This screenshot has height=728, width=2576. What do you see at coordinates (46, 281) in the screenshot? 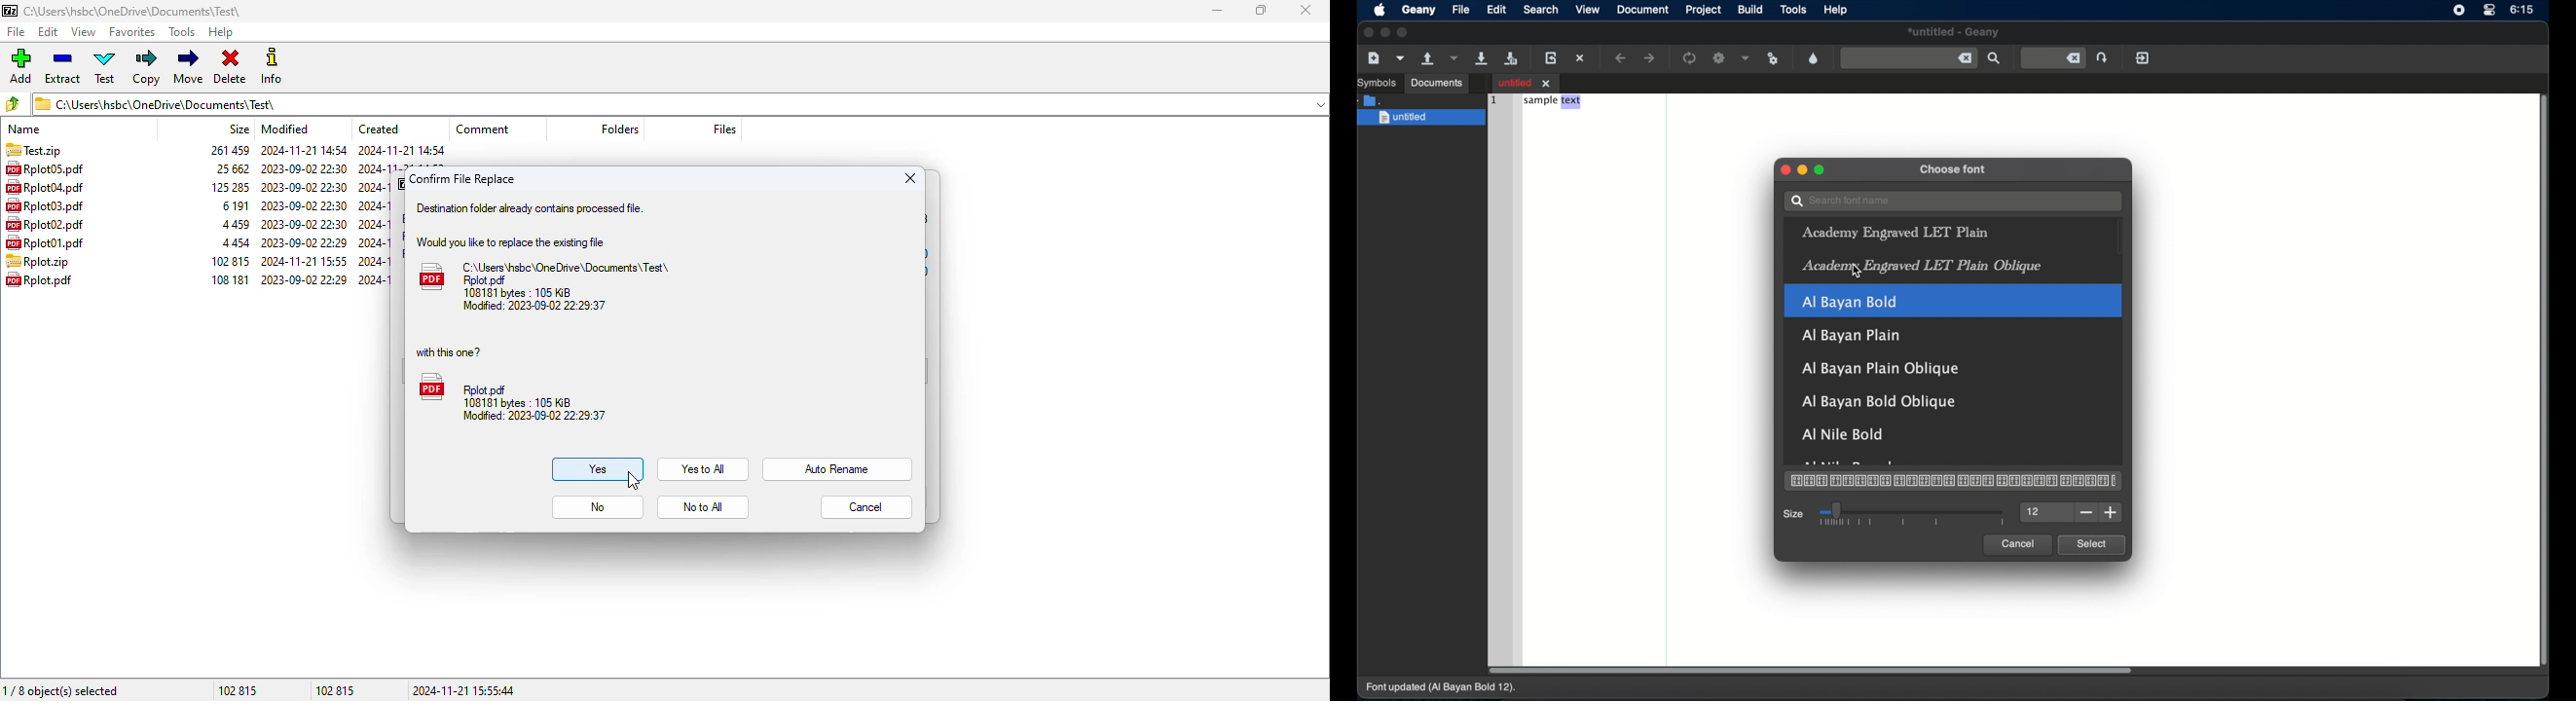
I see `Rplot.pdf` at bounding box center [46, 281].